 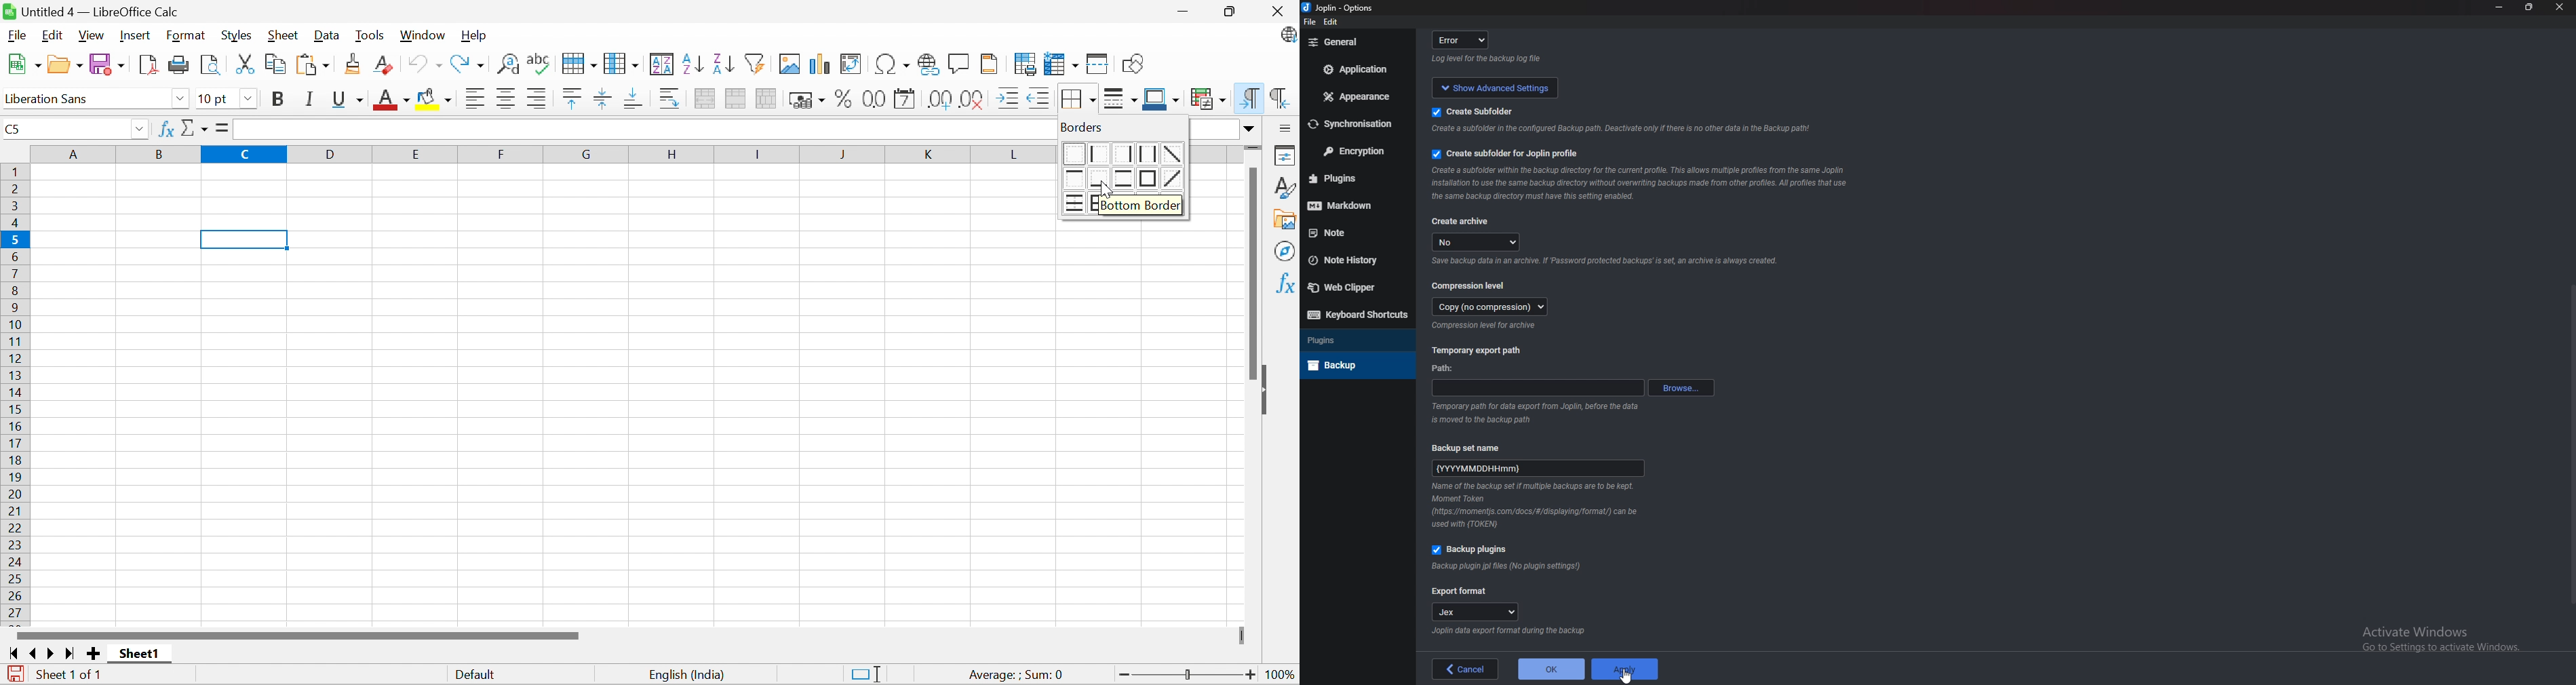 What do you see at coordinates (1605, 262) in the screenshot?
I see `info` at bounding box center [1605, 262].